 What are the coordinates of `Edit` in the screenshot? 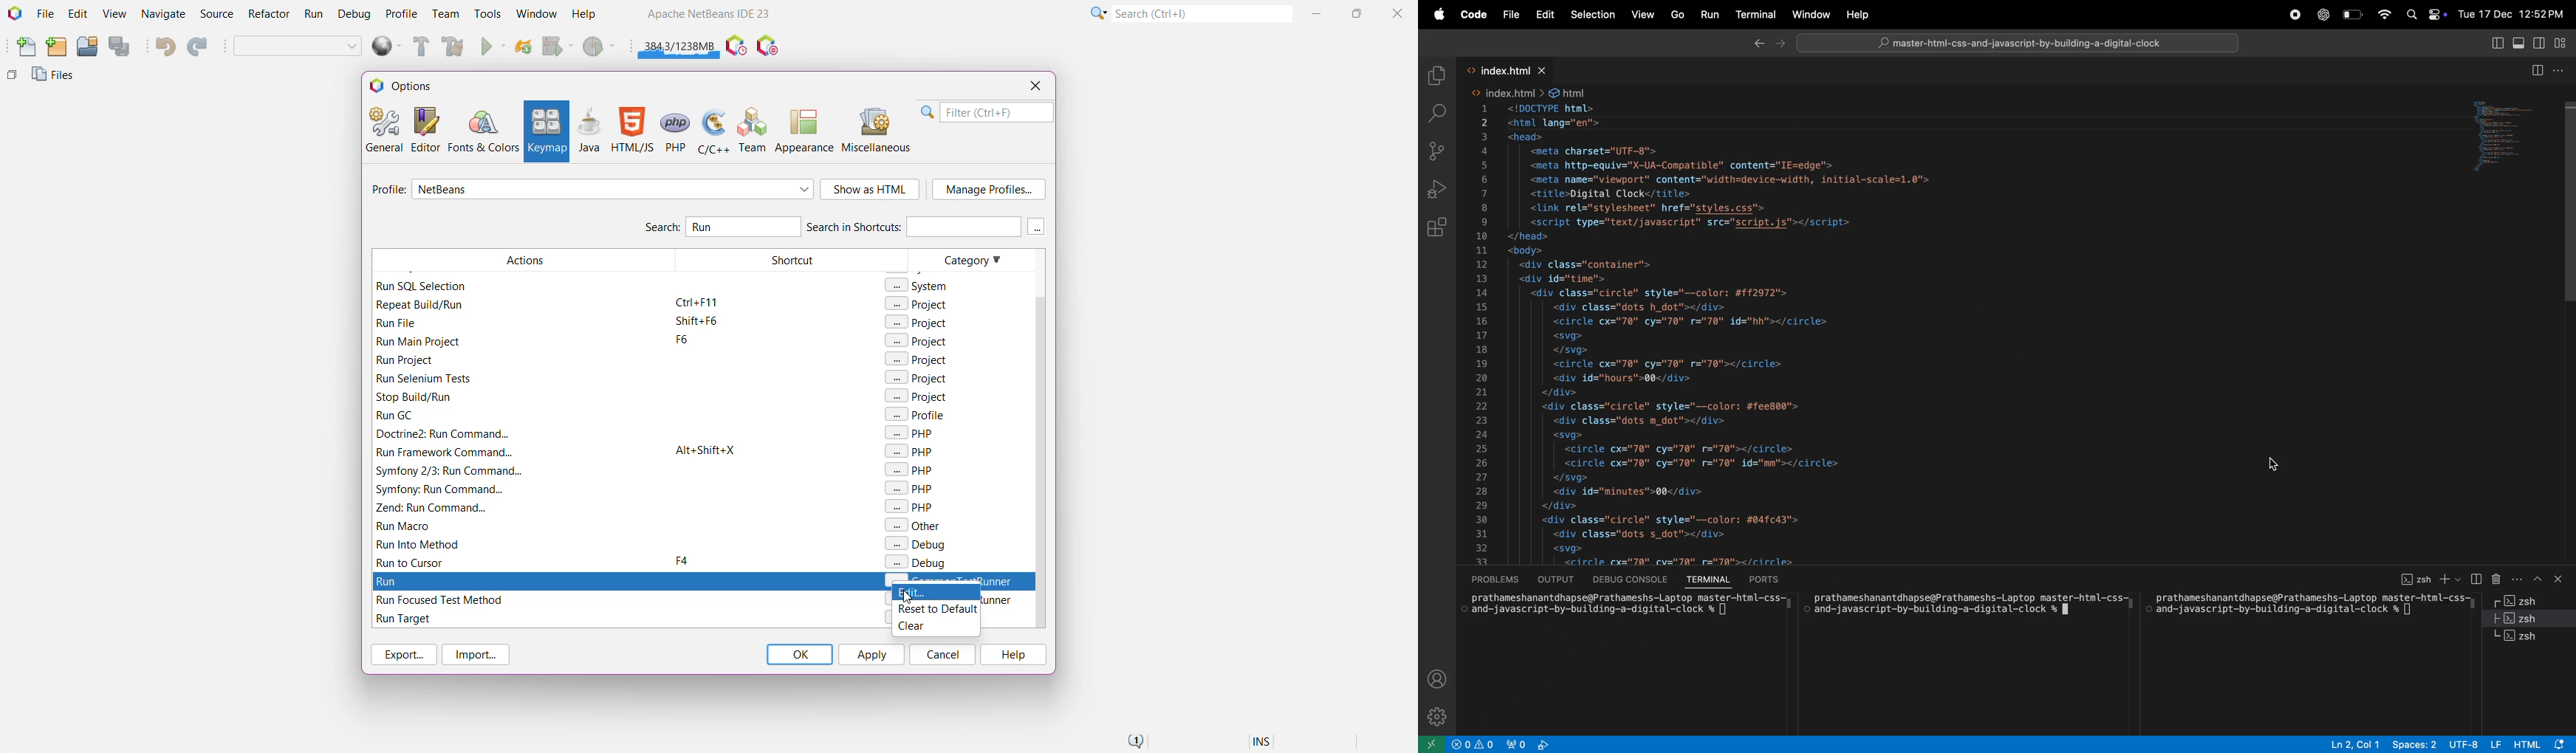 It's located at (1544, 14).